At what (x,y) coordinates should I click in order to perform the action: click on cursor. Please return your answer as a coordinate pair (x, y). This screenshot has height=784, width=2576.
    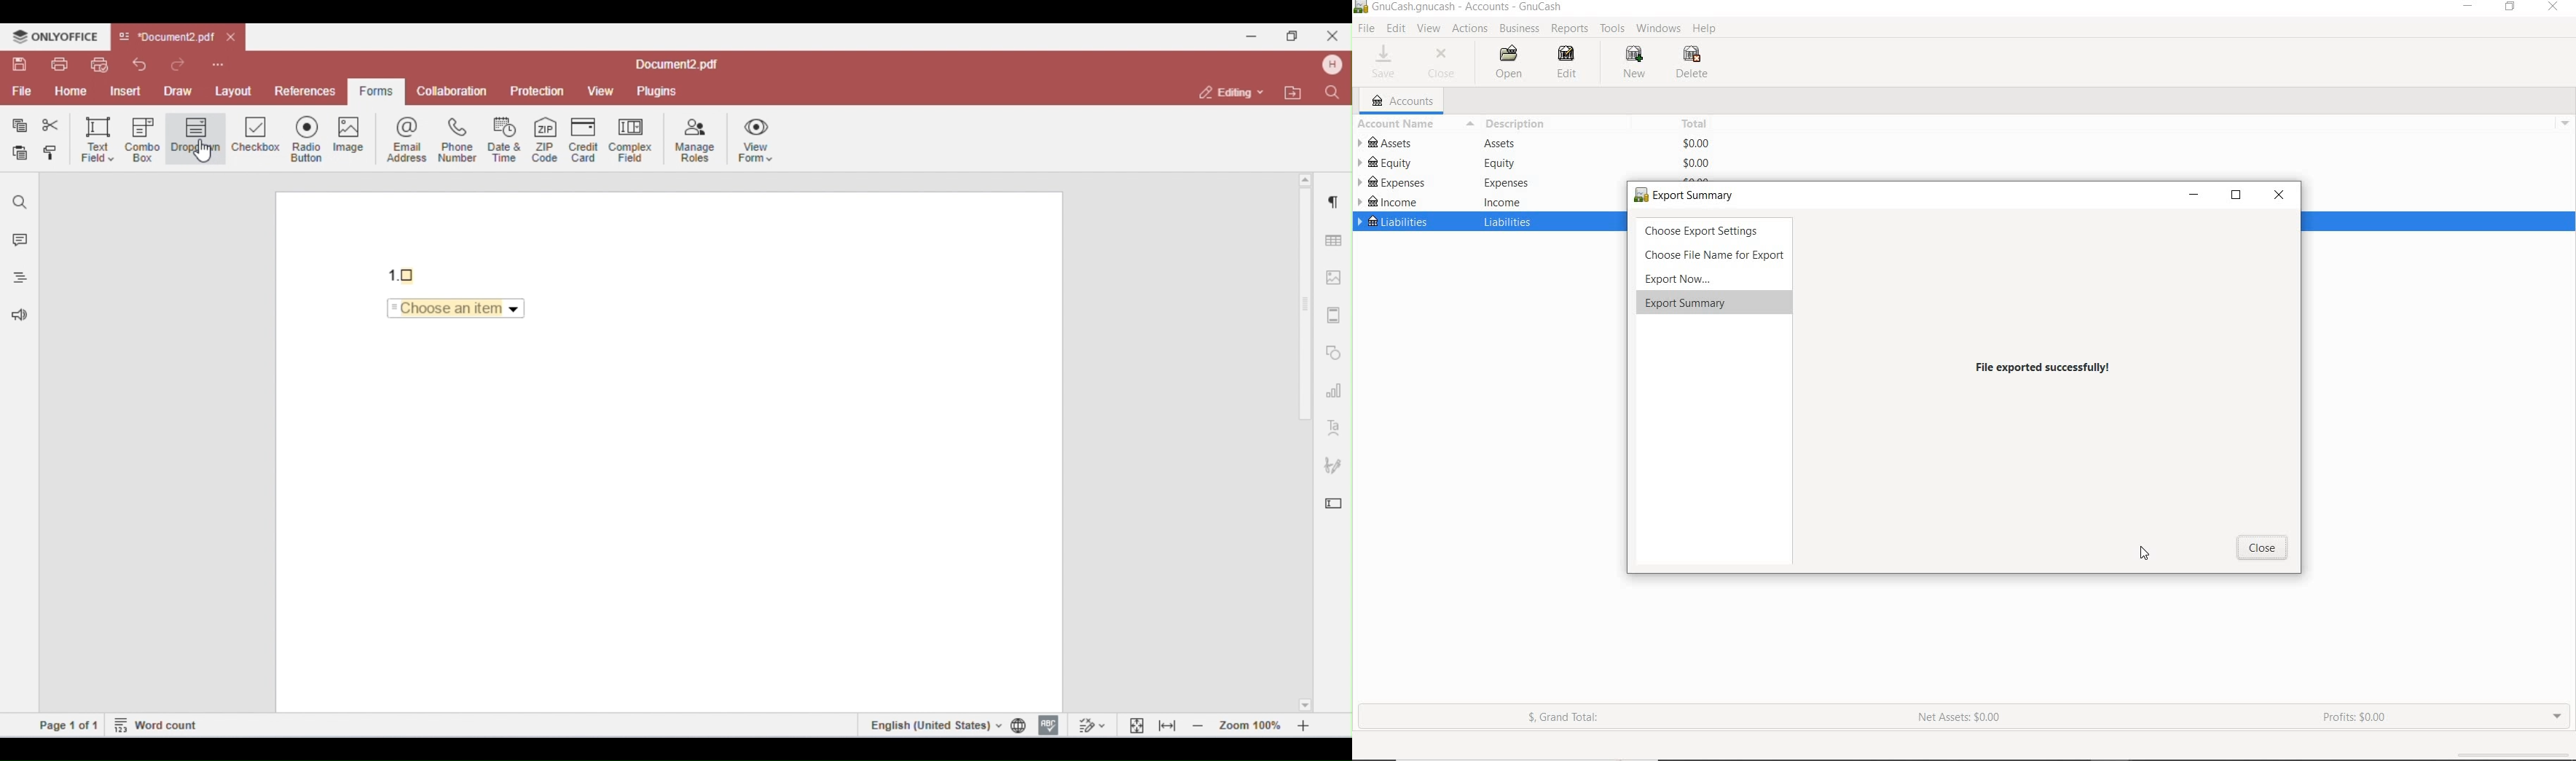
    Looking at the image, I should click on (1372, 32).